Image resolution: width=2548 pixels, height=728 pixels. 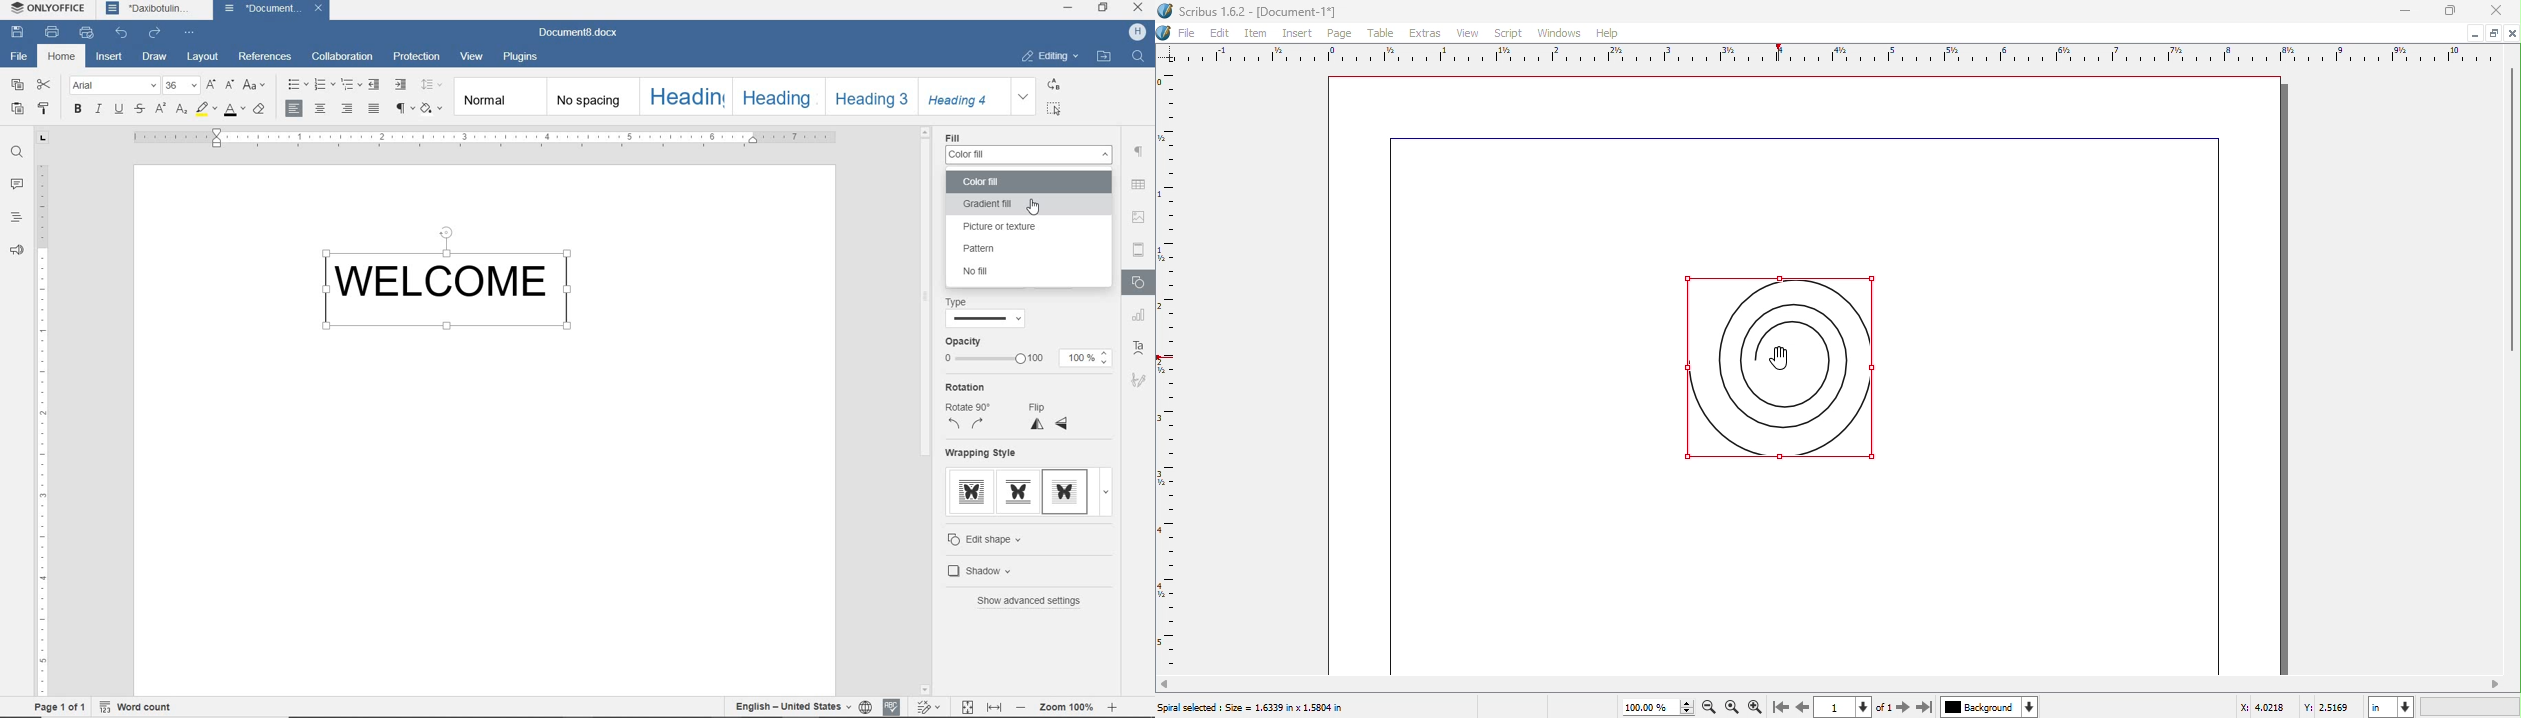 I want to click on current page, so click(x=1832, y=708).